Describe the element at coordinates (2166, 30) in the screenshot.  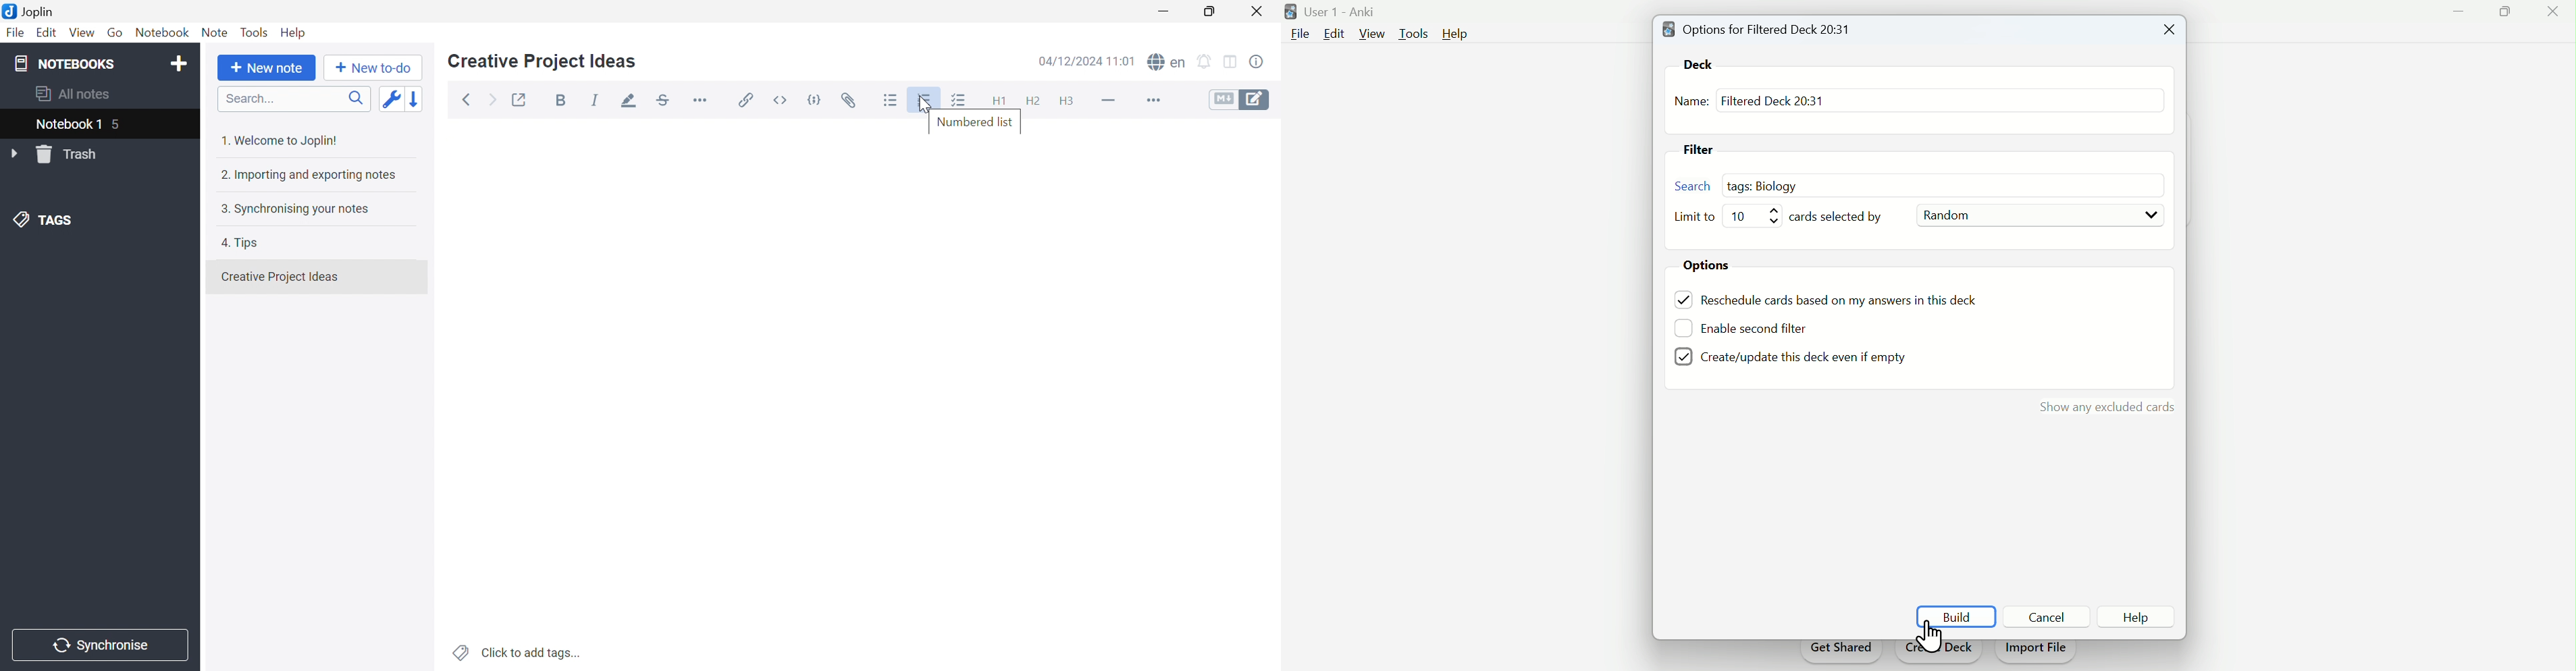
I see `Close tab` at that location.